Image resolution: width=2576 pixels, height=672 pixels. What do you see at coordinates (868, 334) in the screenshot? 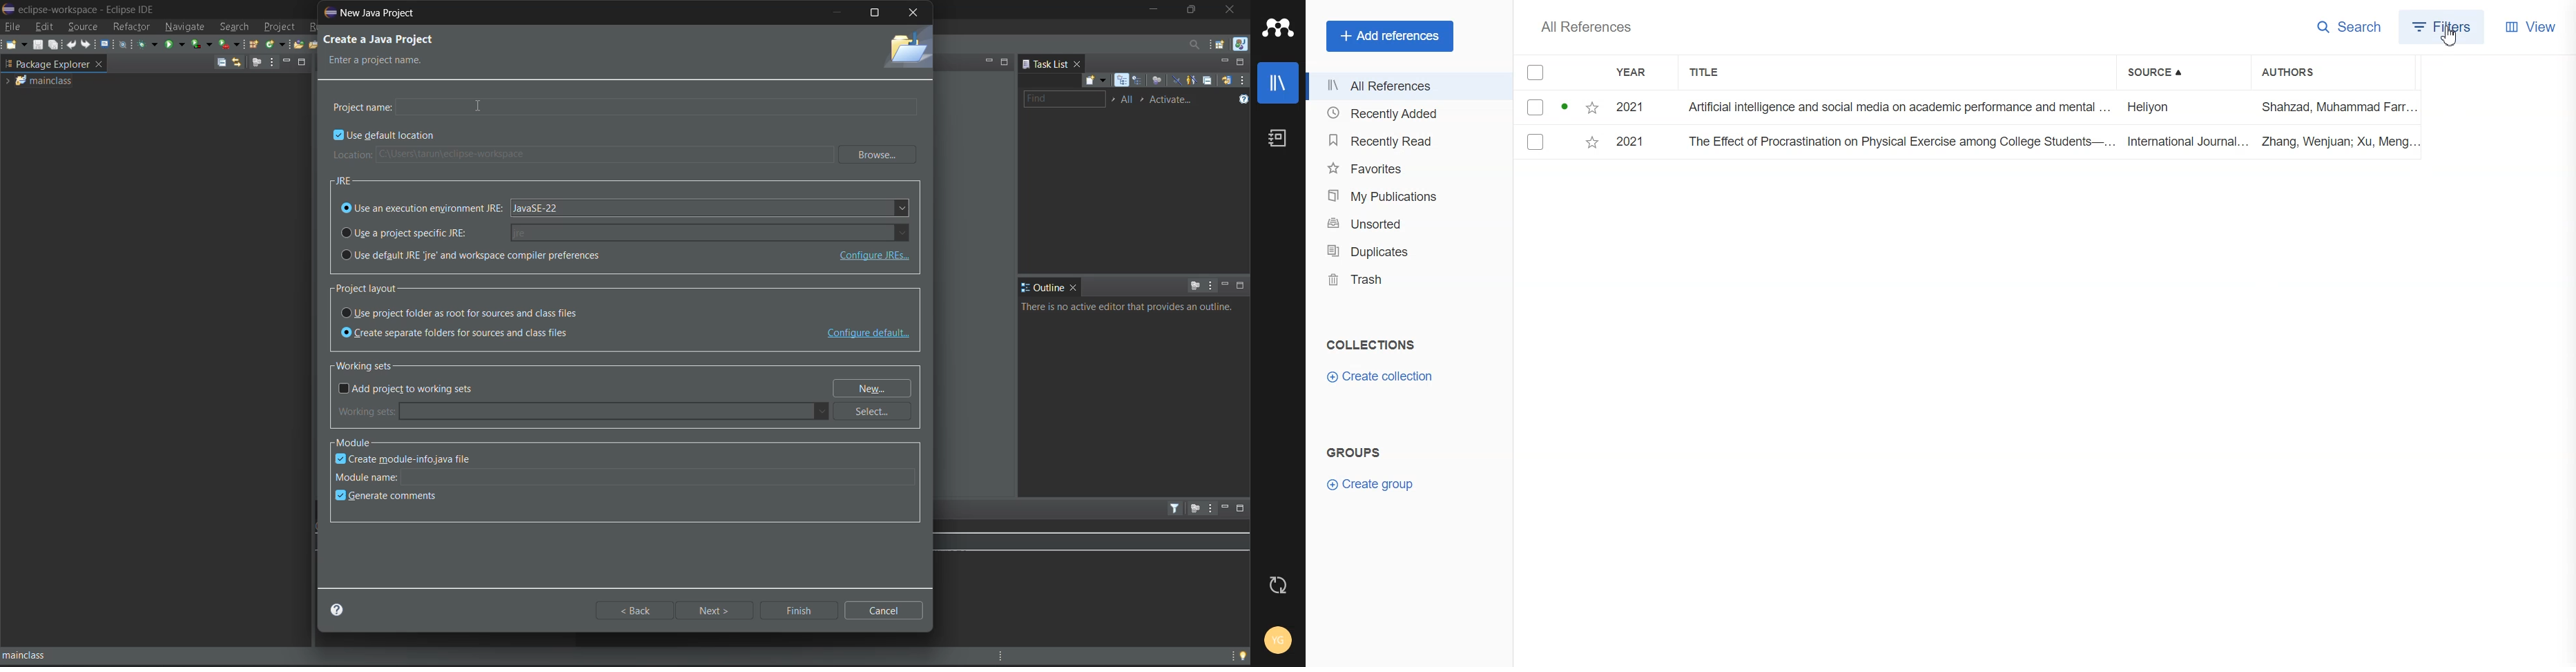
I see `configure default` at bounding box center [868, 334].